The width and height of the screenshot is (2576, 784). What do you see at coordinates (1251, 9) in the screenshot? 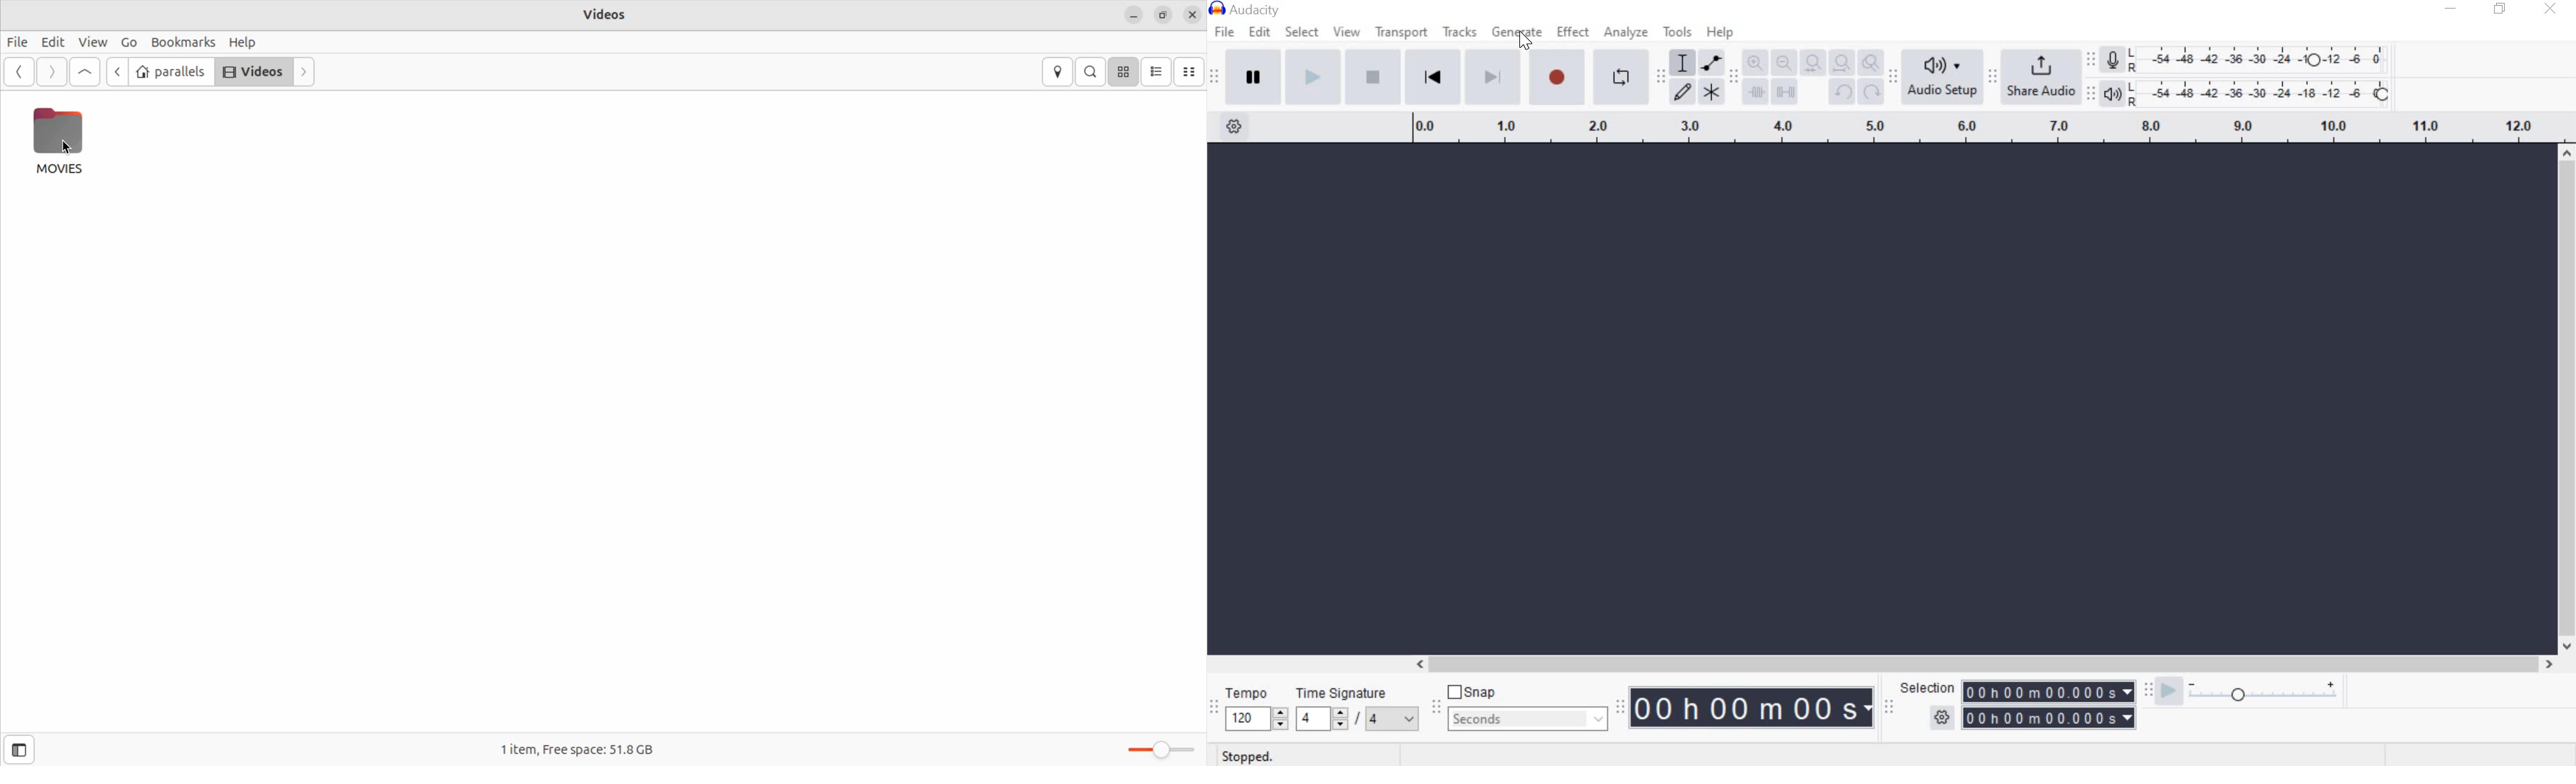
I see `system name` at bounding box center [1251, 9].